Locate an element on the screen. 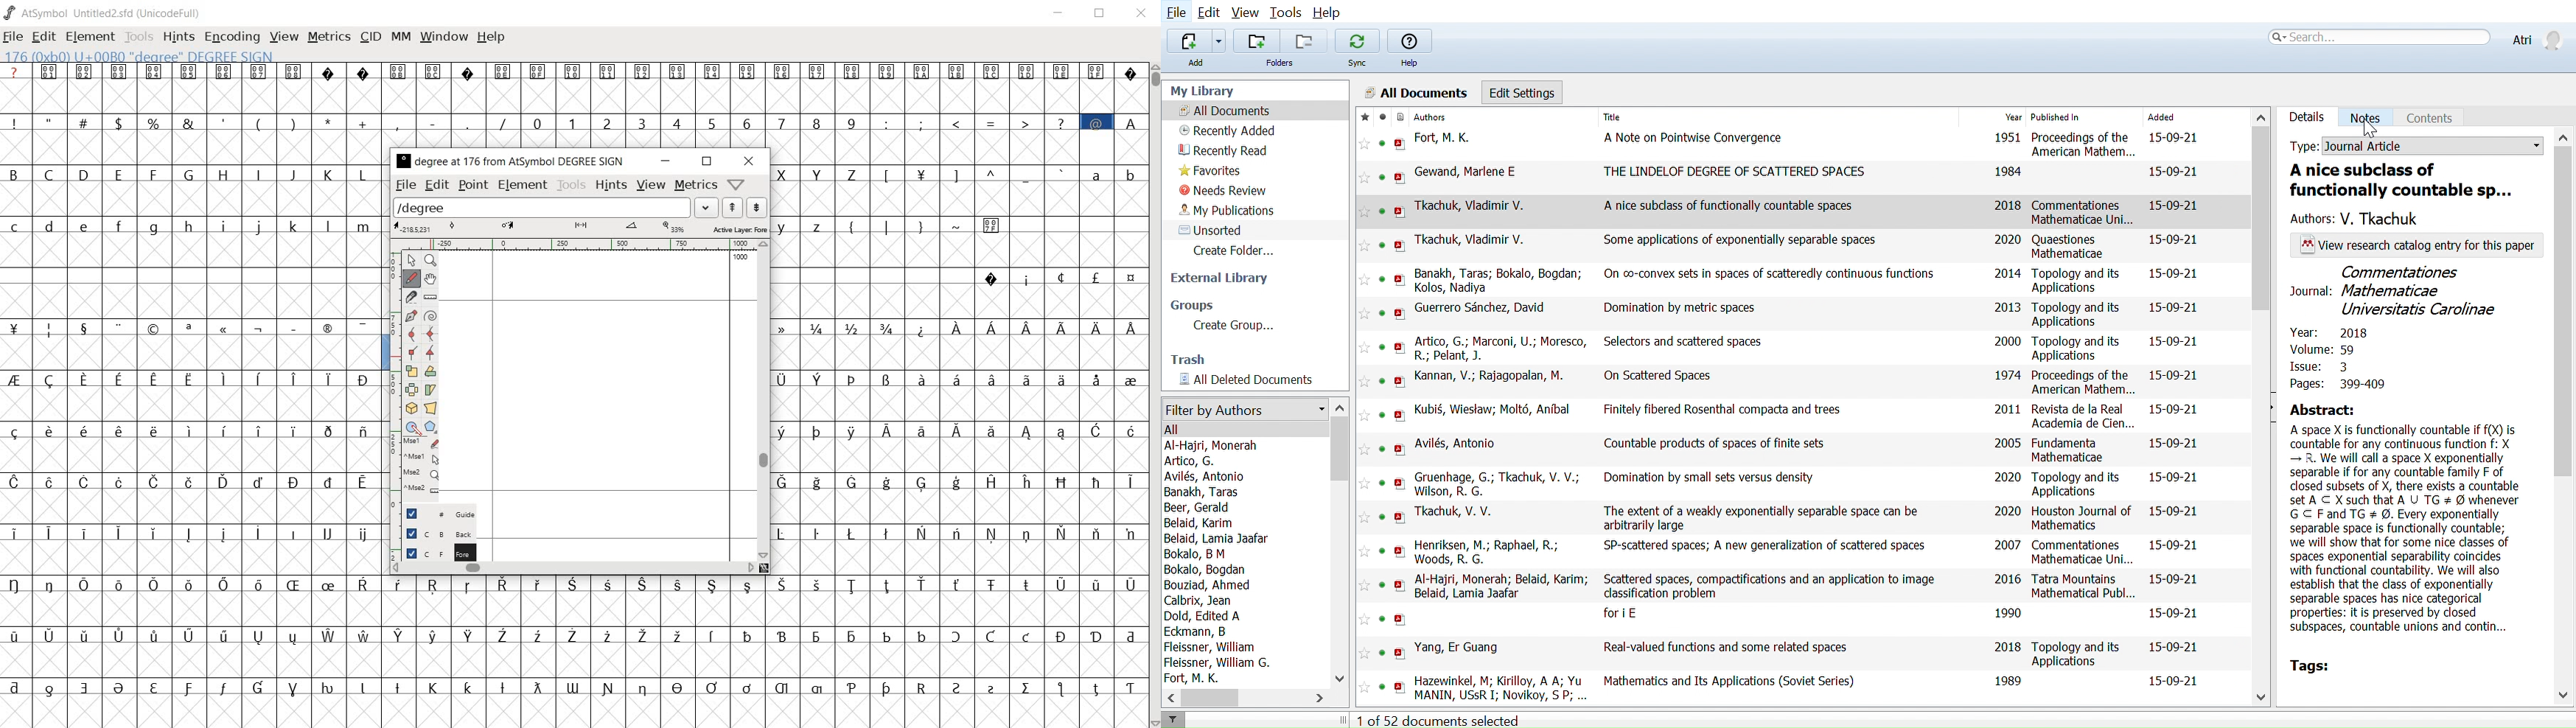 Image resolution: width=2576 pixels, height=728 pixels. open PDF is located at coordinates (1400, 144).